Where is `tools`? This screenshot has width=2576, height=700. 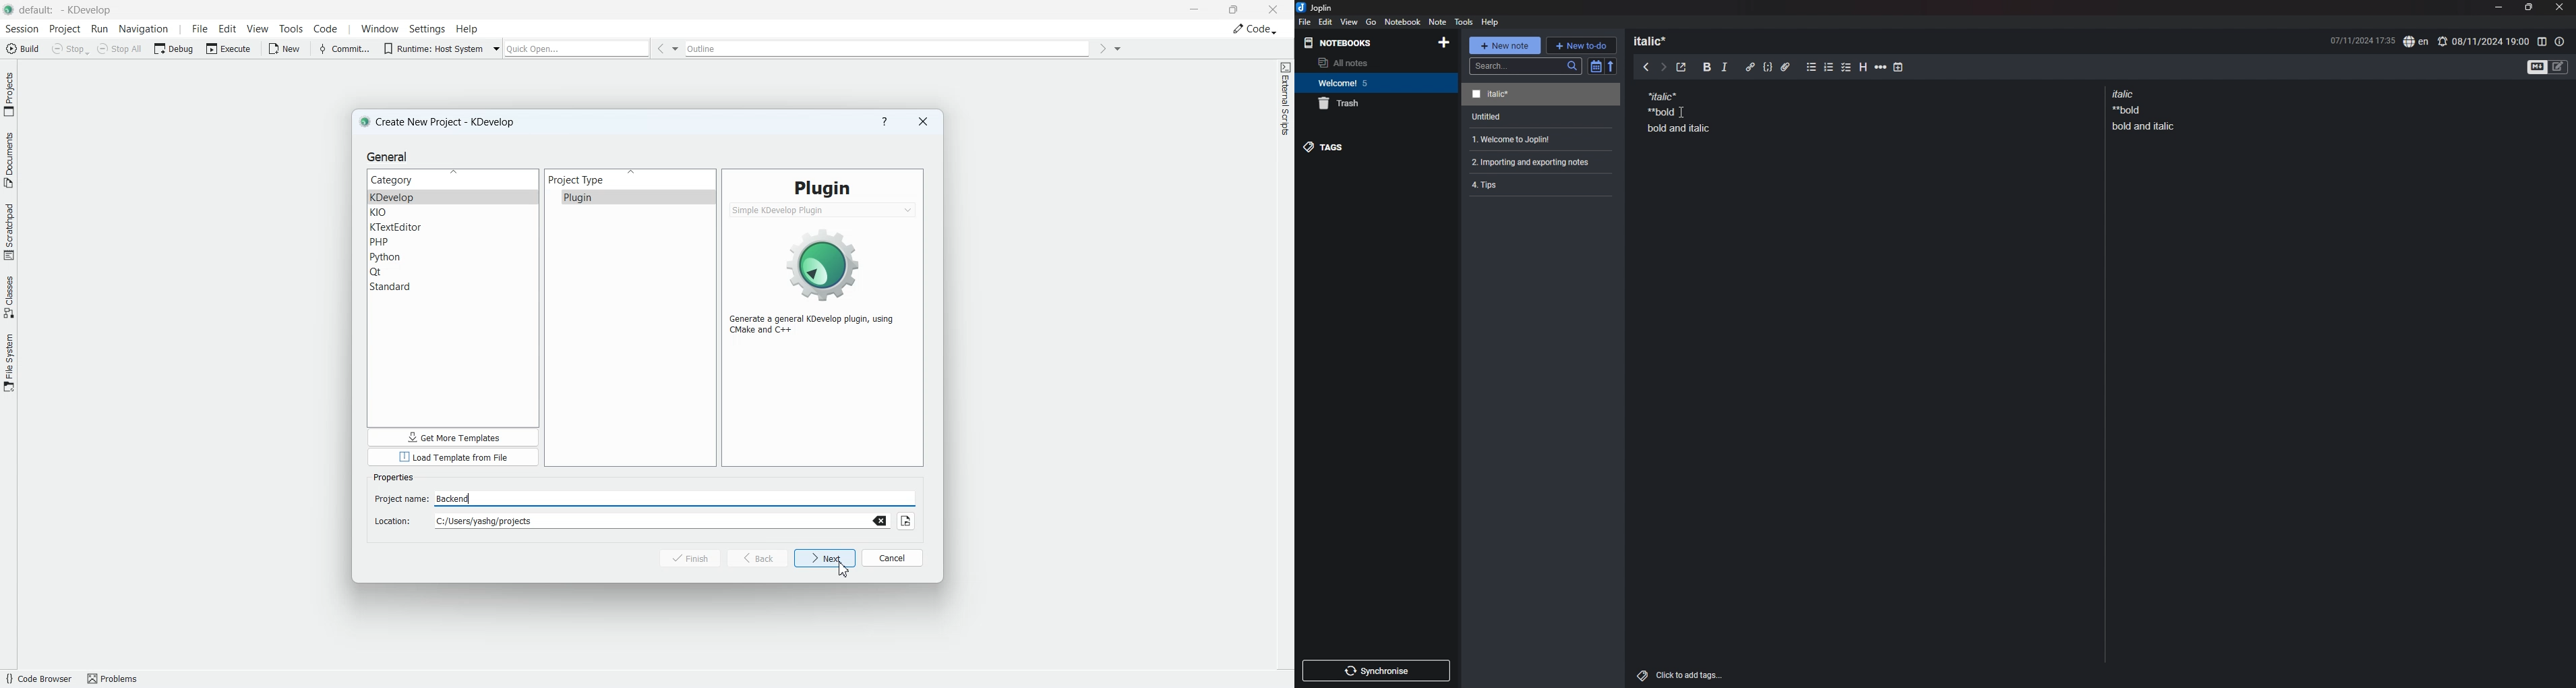
tools is located at coordinates (1464, 21).